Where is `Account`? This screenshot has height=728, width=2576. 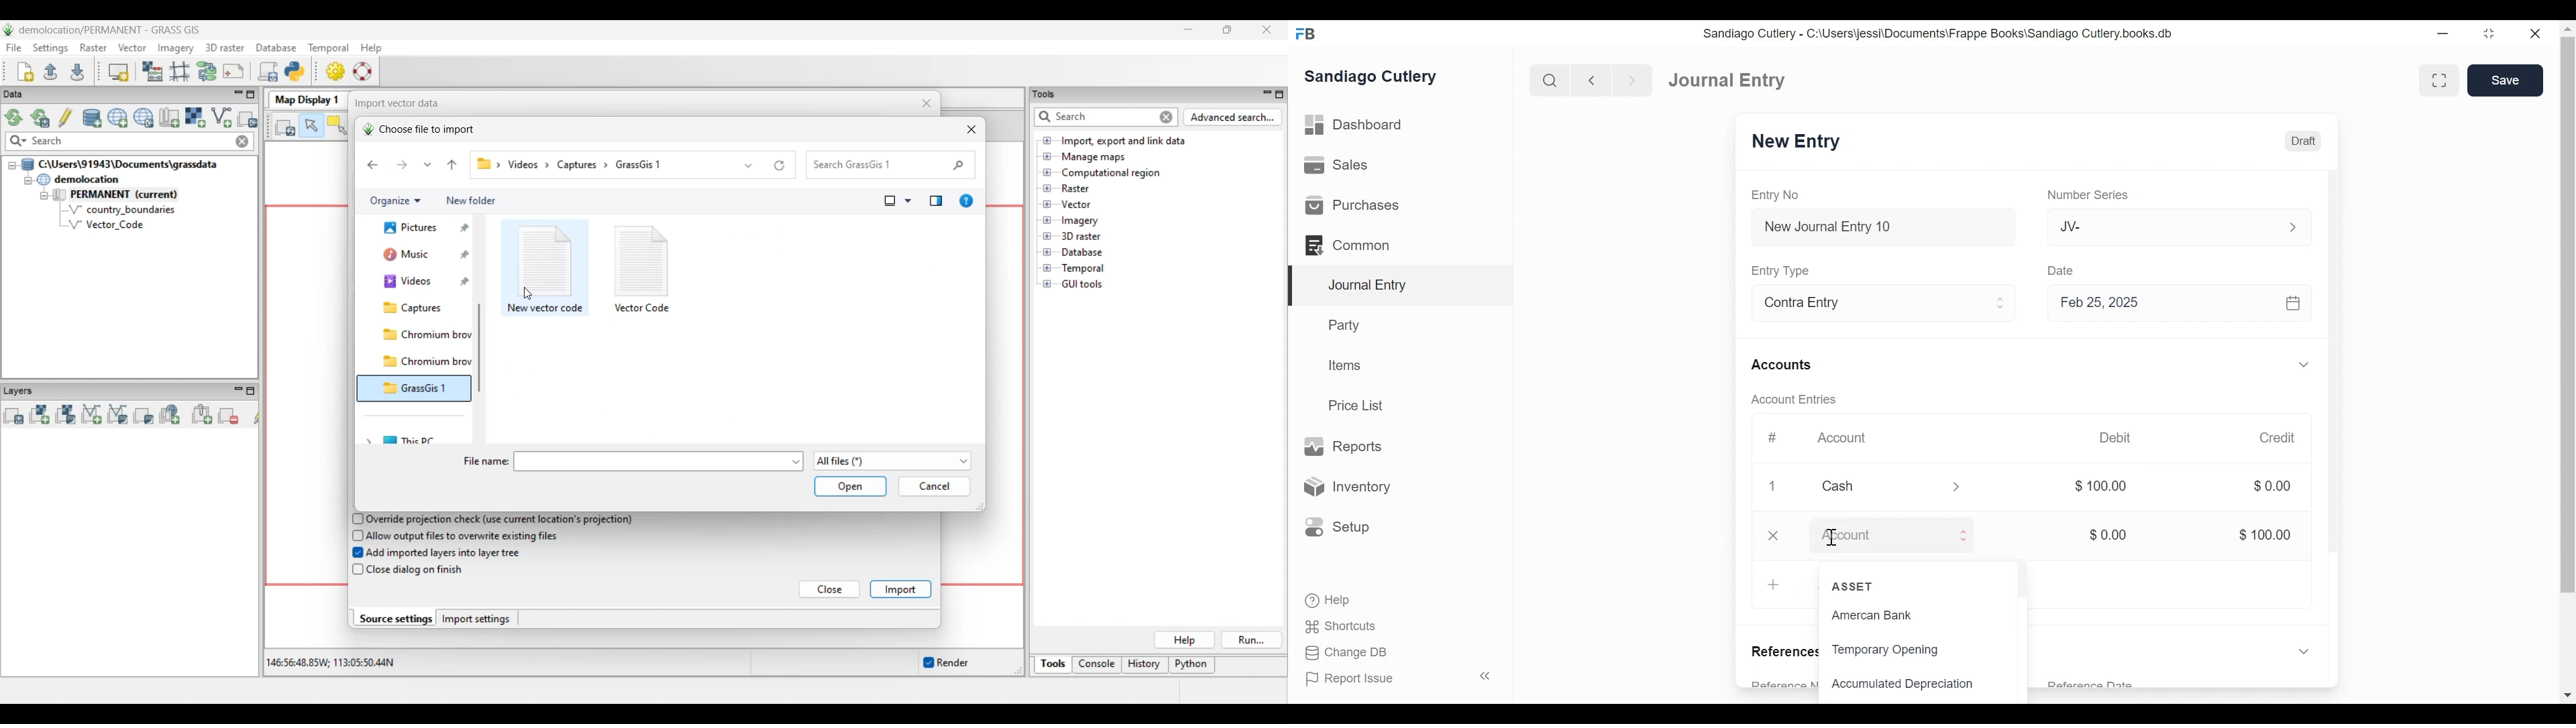
Account is located at coordinates (1842, 438).